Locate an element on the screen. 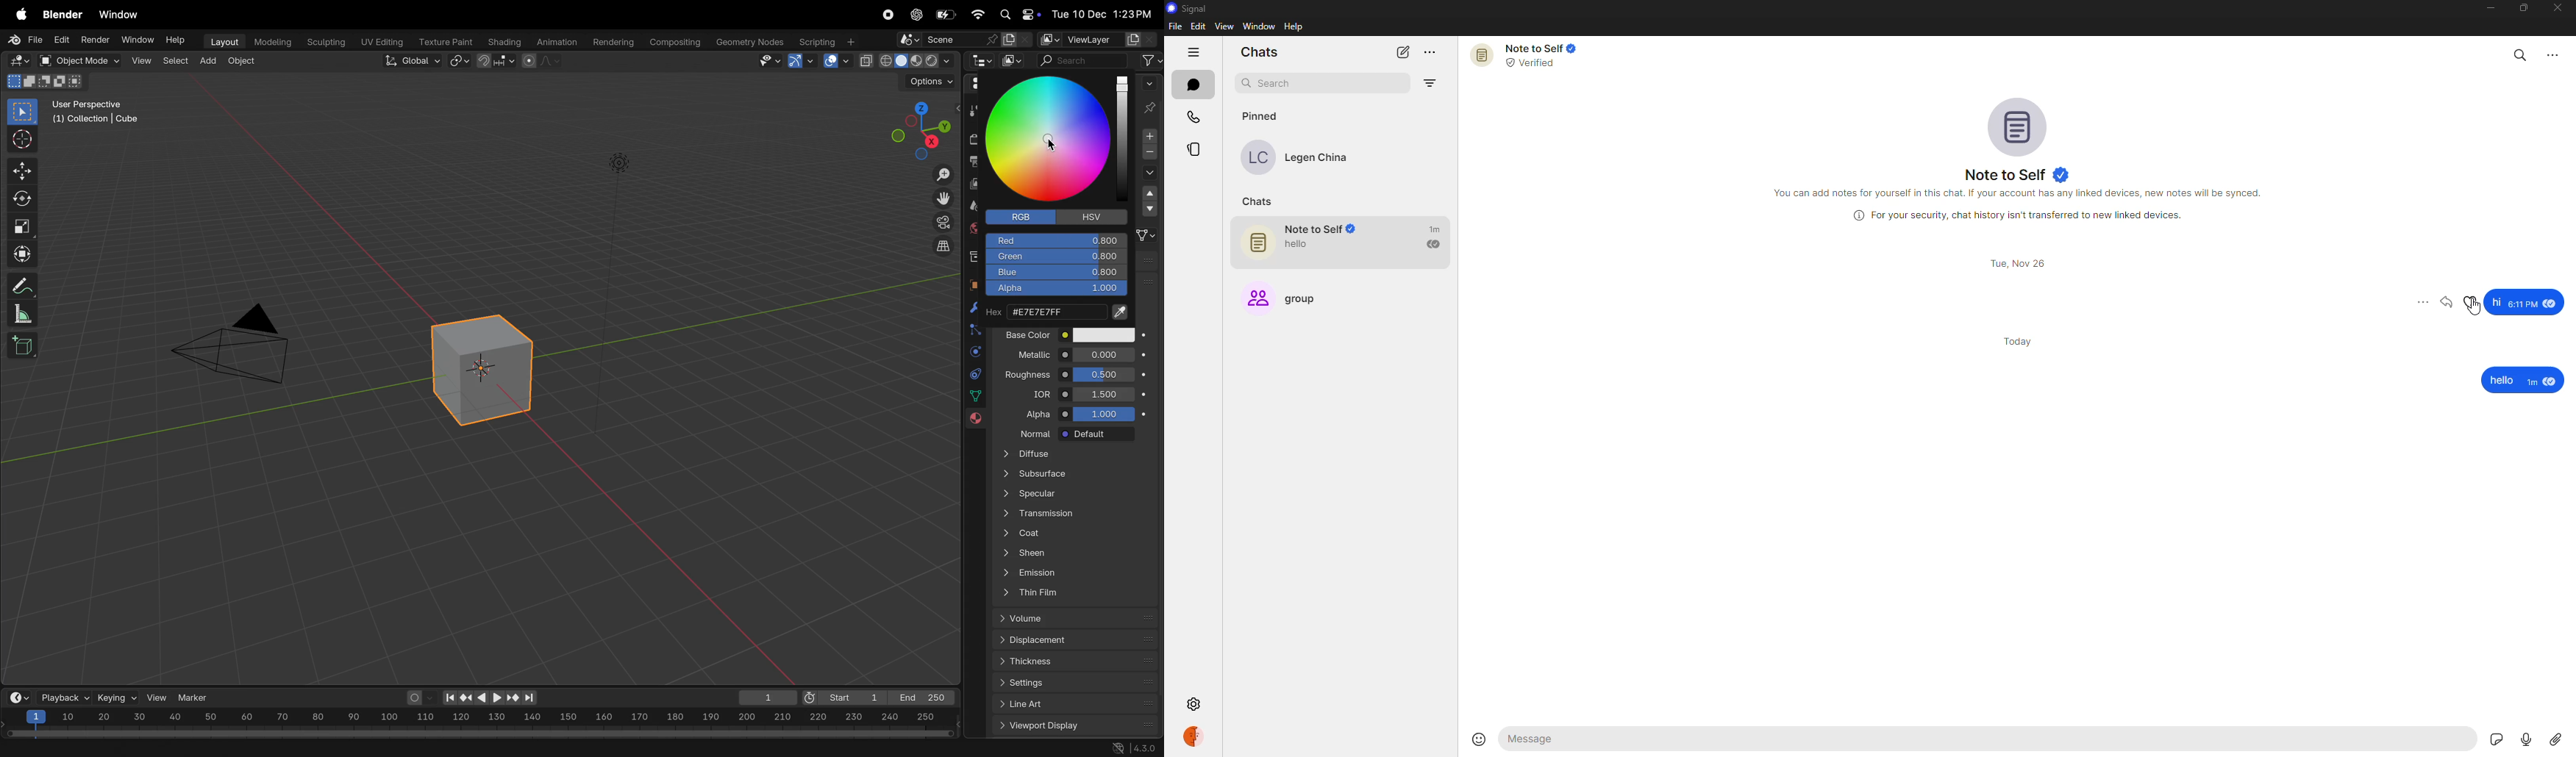  display mode is located at coordinates (1013, 61).